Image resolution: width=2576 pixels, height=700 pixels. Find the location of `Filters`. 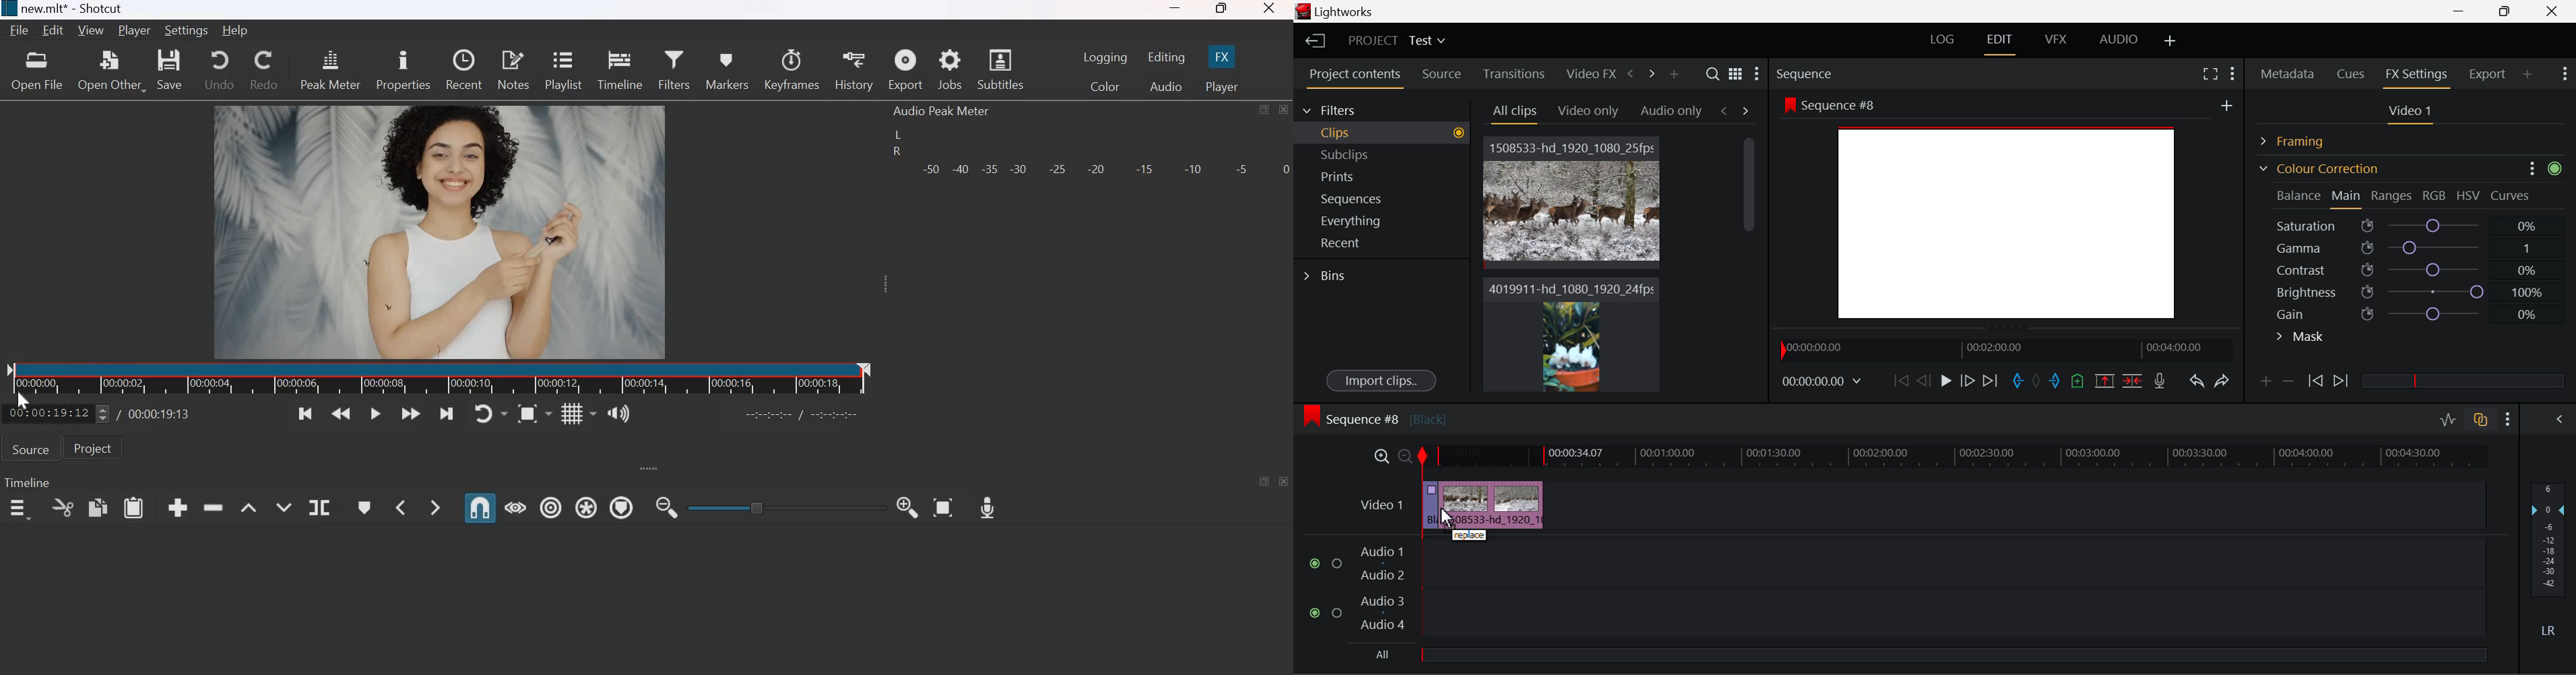

Filters is located at coordinates (1342, 108).